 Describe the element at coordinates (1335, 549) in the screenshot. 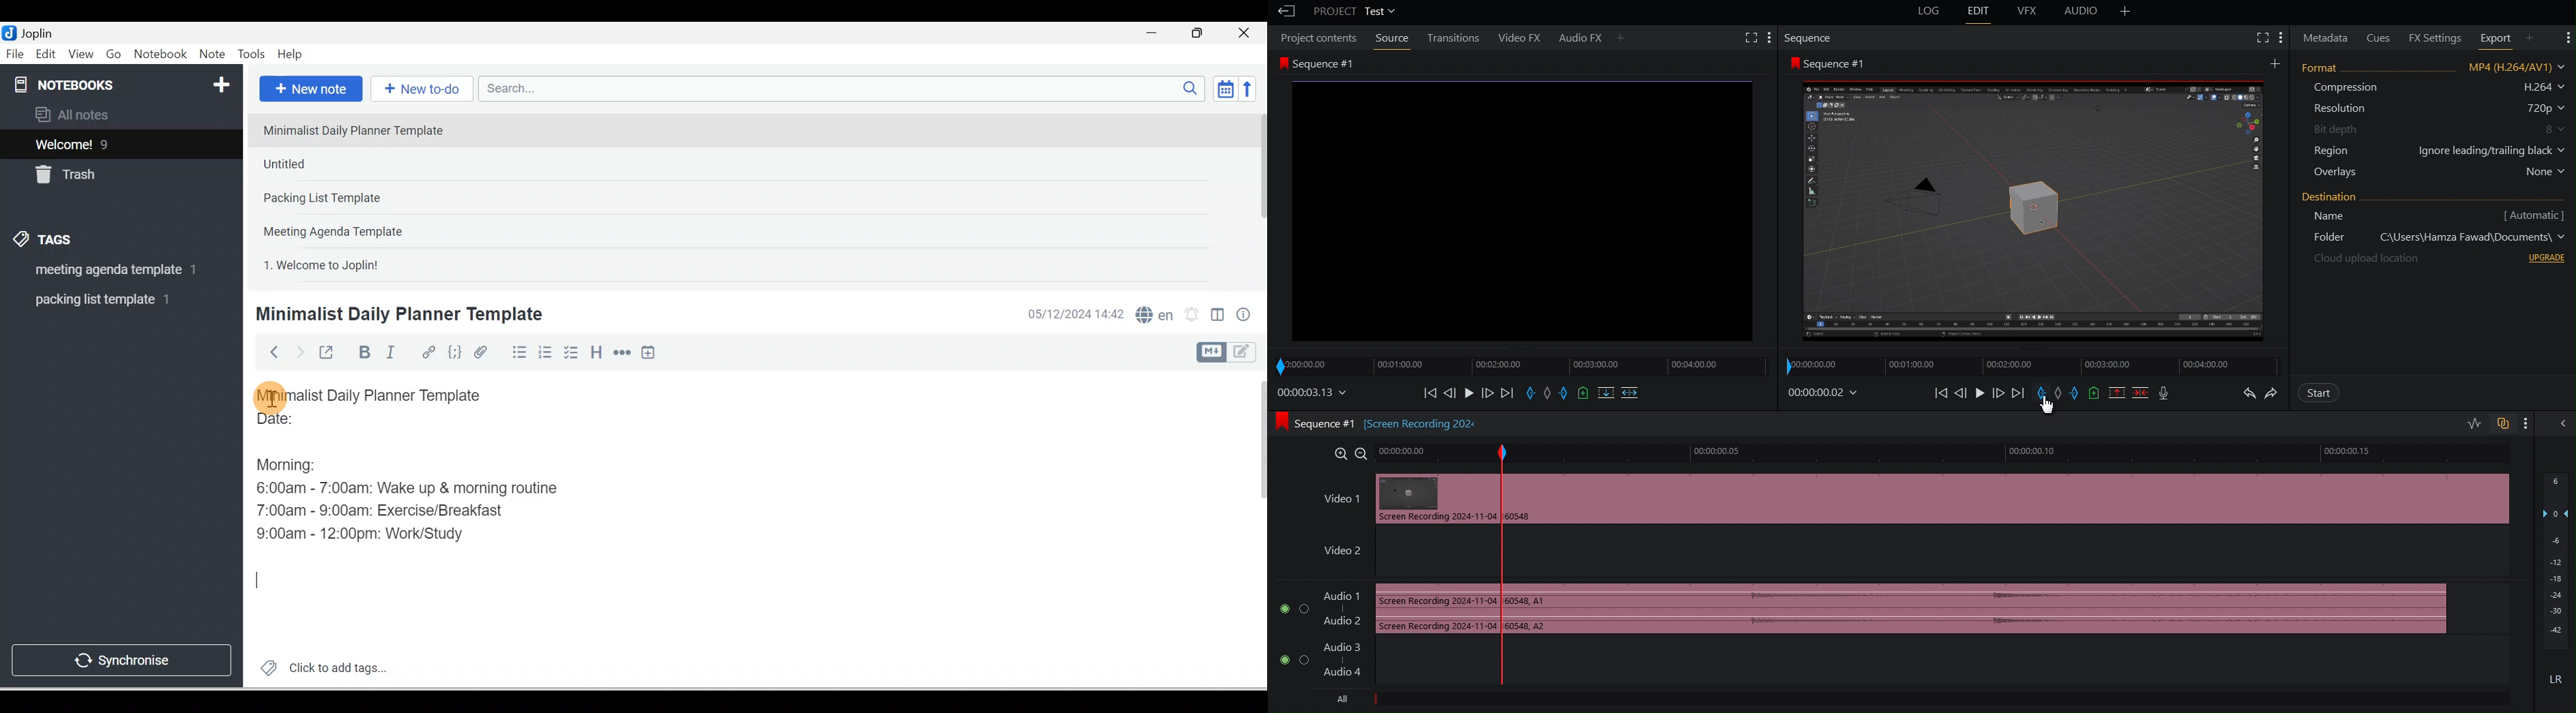

I see `Video 2` at that location.